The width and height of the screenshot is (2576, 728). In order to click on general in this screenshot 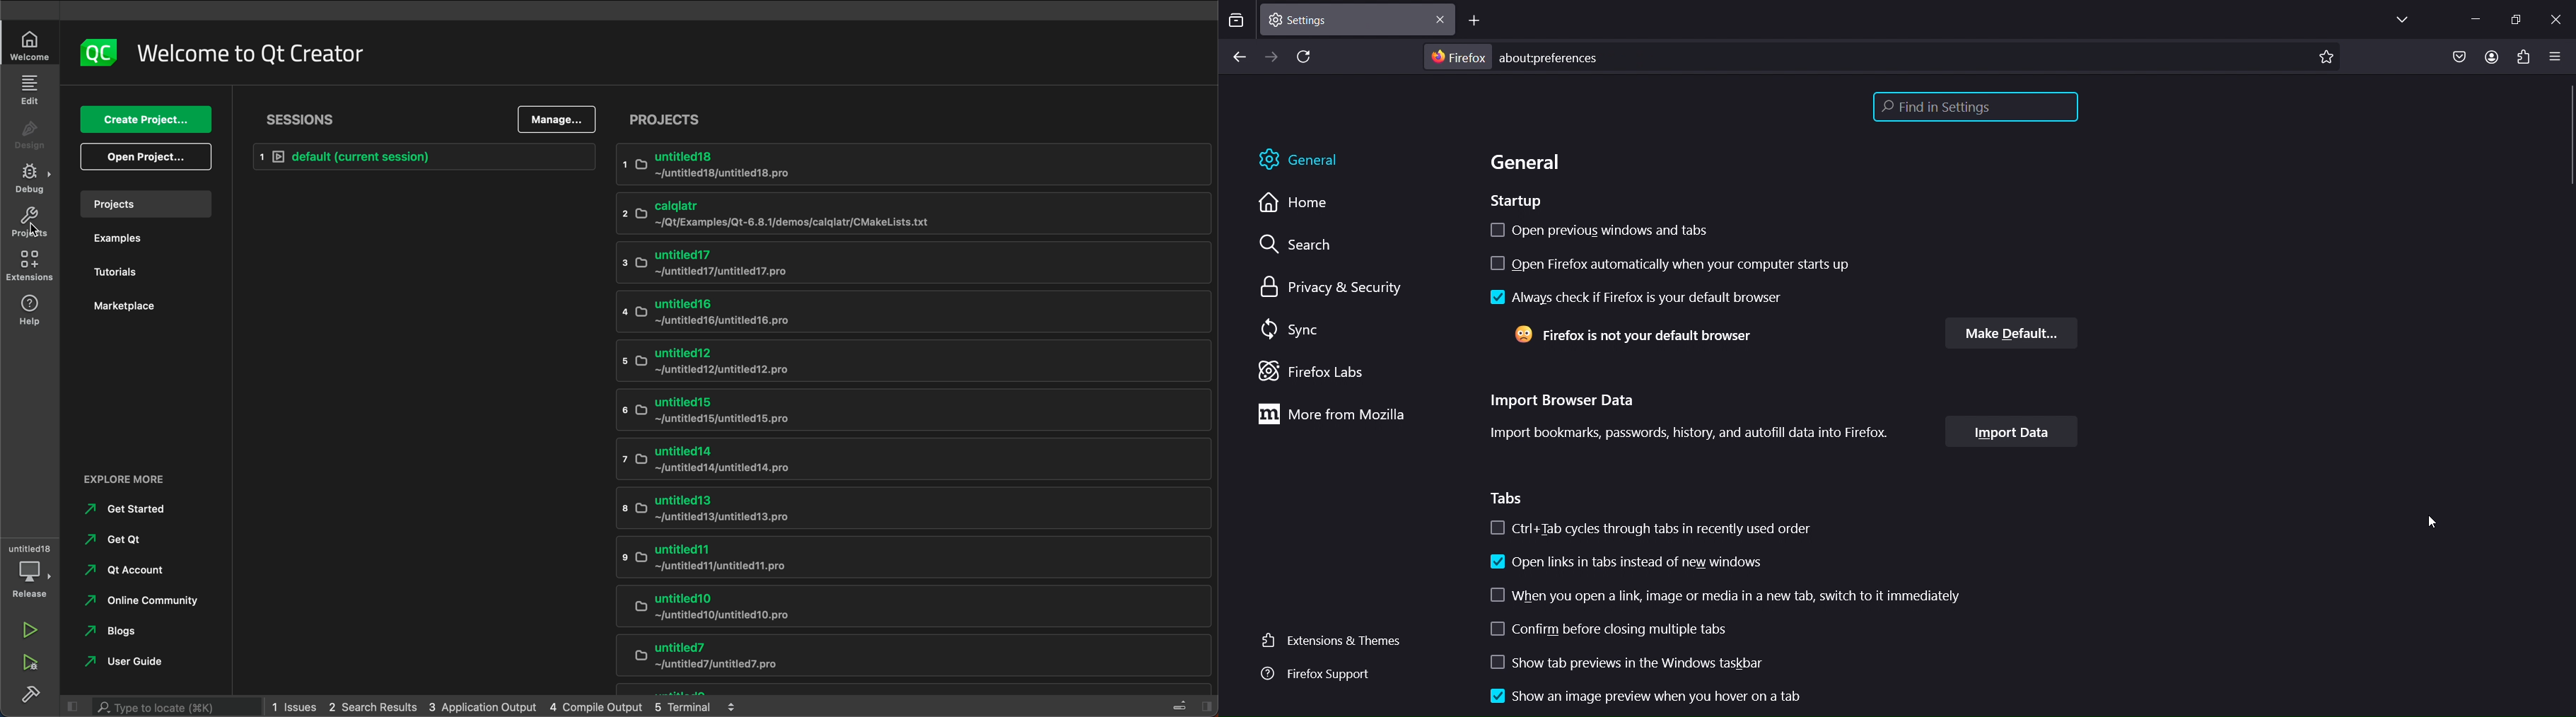, I will do `click(1534, 159)`.